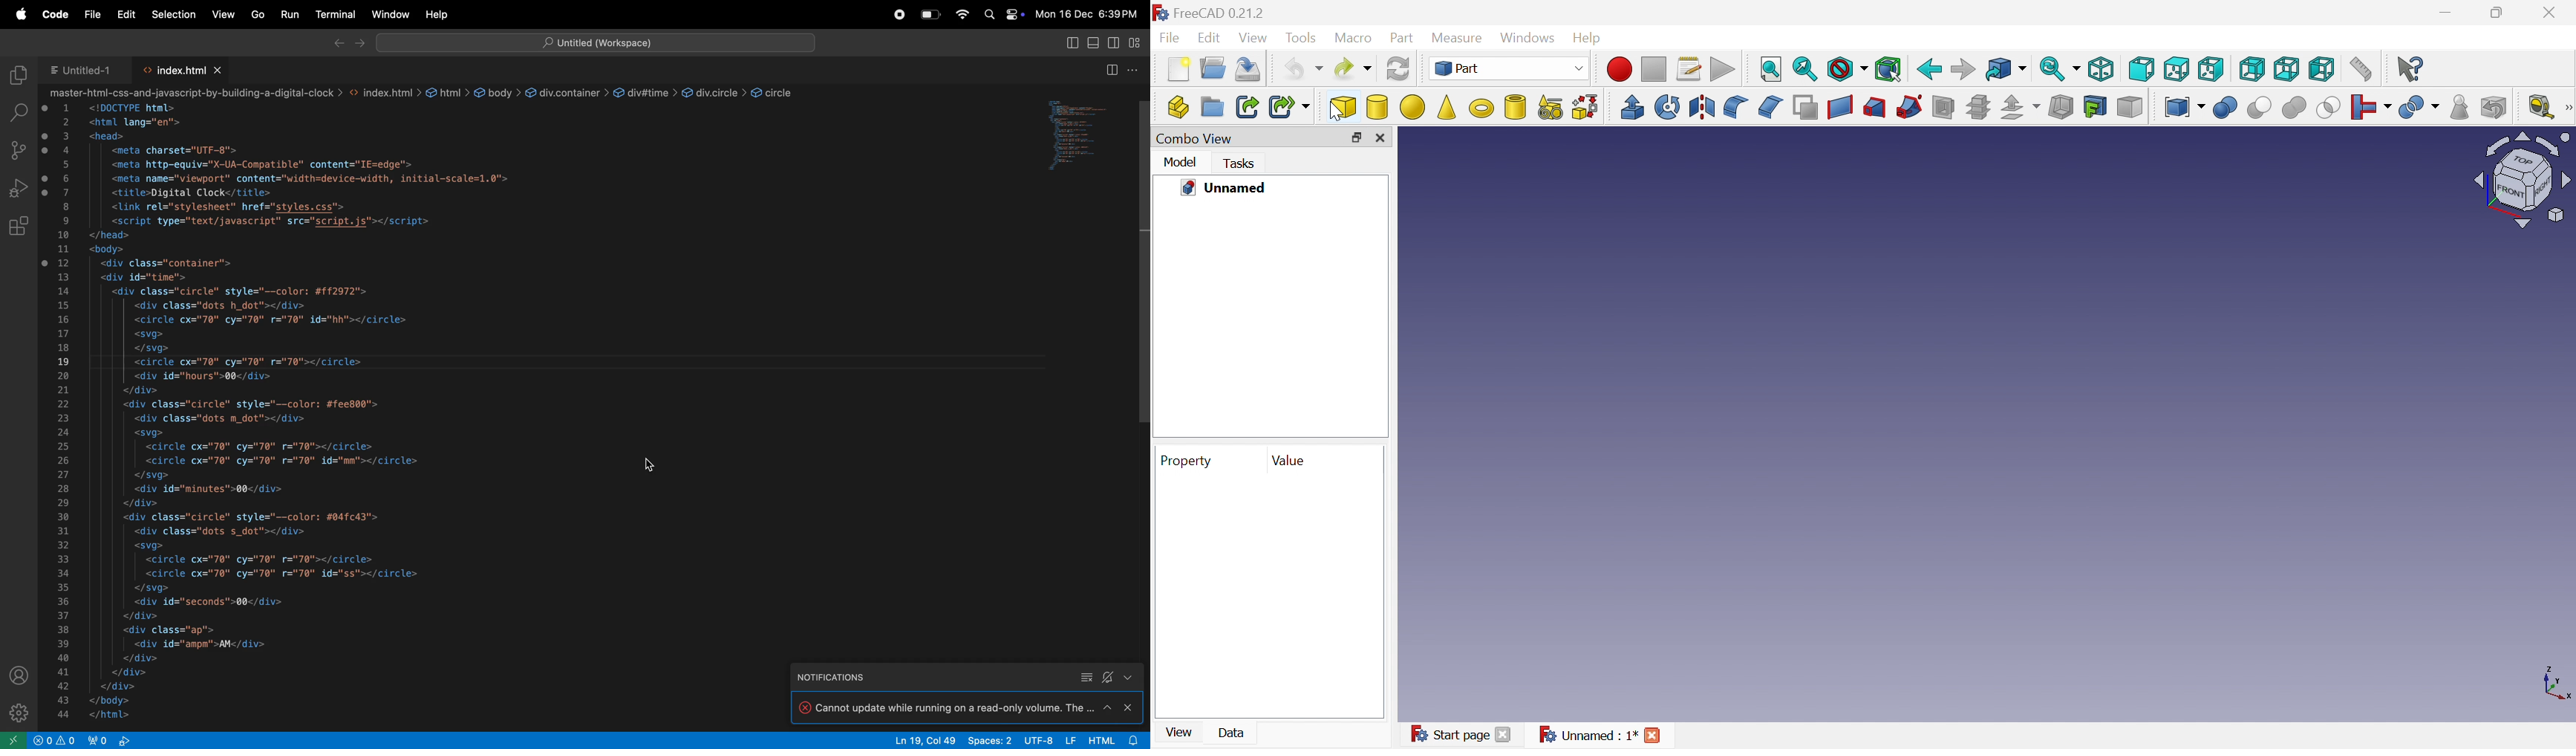 Image resolution: width=2576 pixels, height=756 pixels. I want to click on battery, so click(931, 14).